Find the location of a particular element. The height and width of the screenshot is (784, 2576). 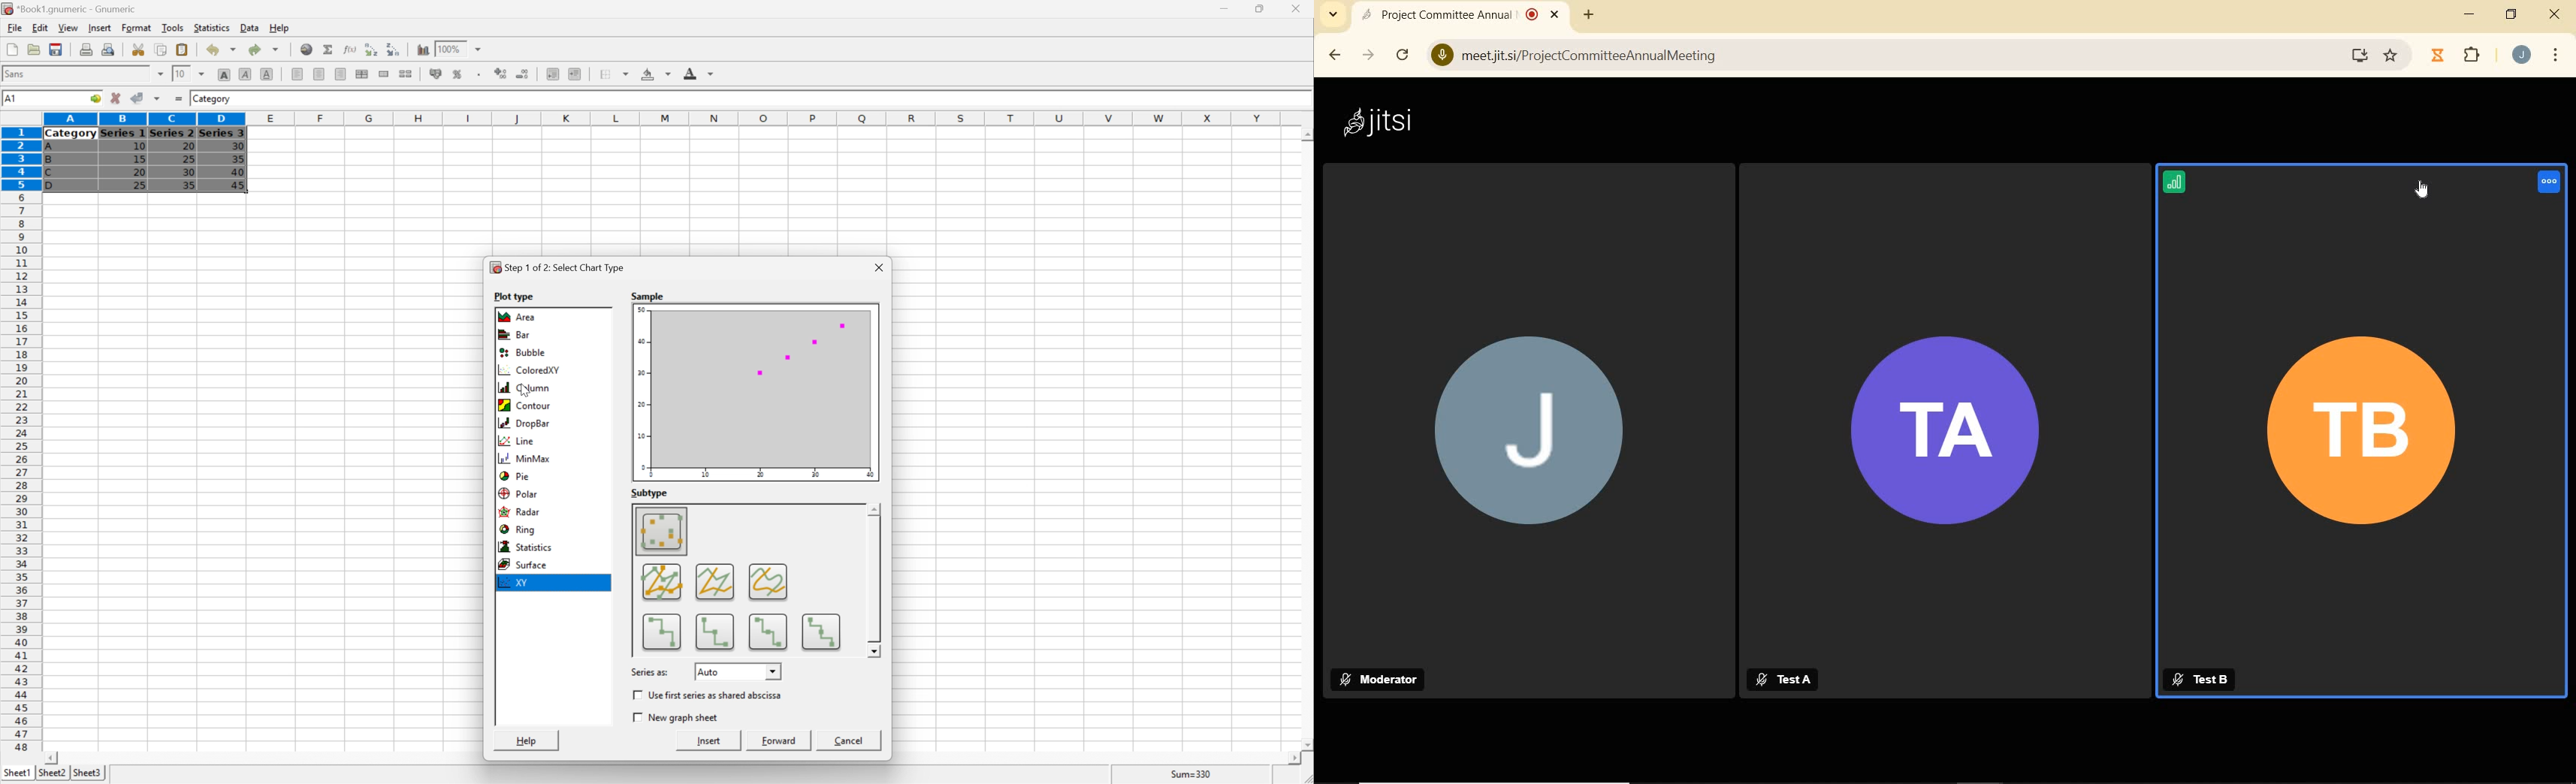

Print current file is located at coordinates (86, 51).